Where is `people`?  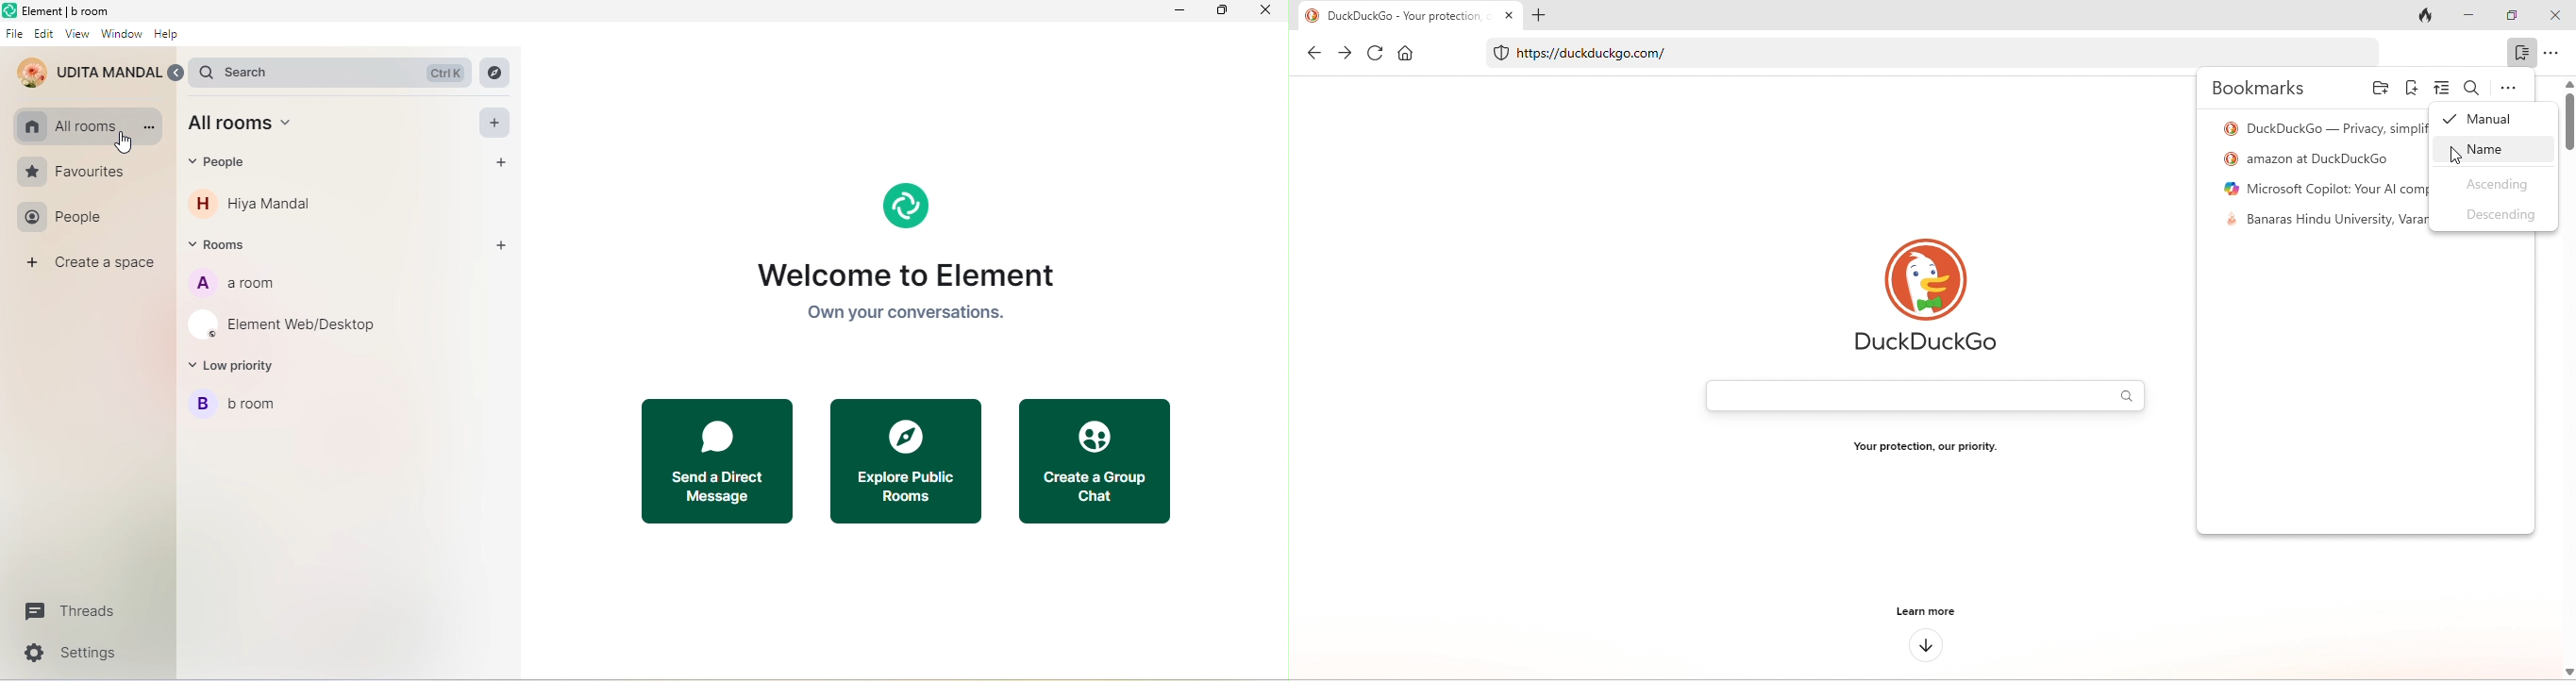 people is located at coordinates (66, 220).